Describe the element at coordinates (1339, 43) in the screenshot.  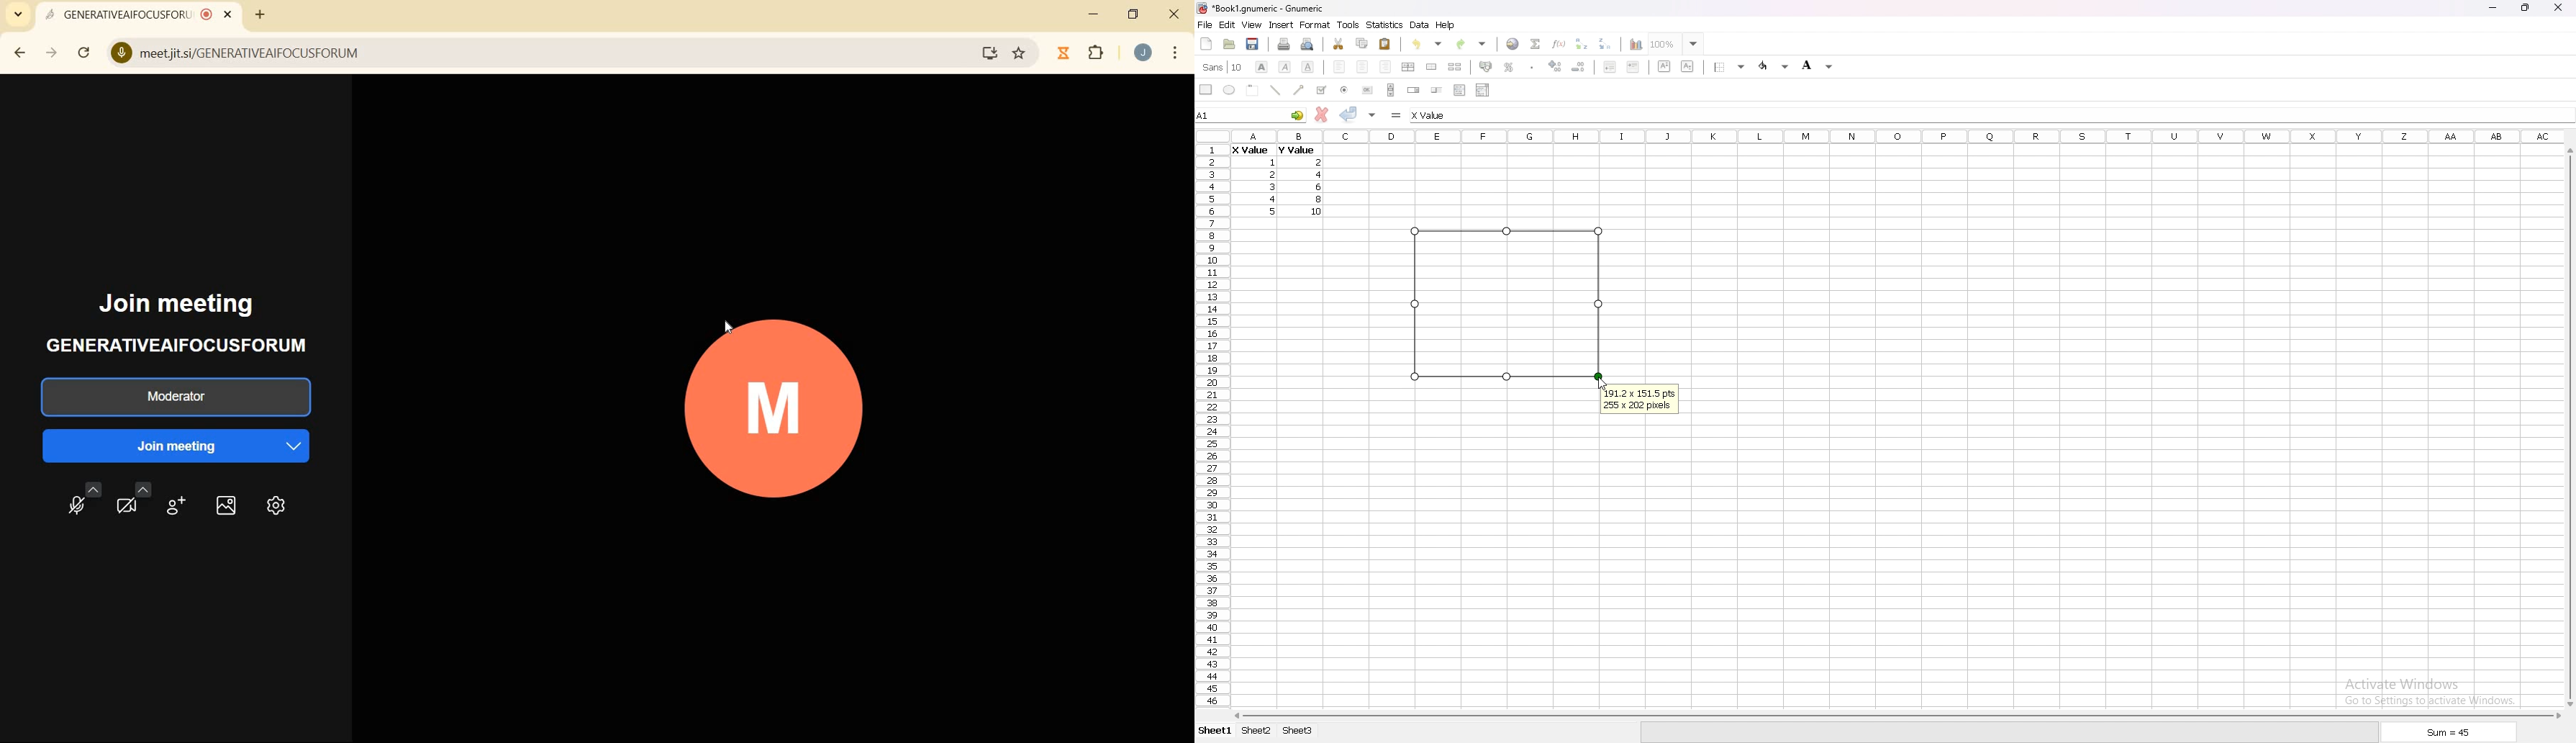
I see `cut` at that location.